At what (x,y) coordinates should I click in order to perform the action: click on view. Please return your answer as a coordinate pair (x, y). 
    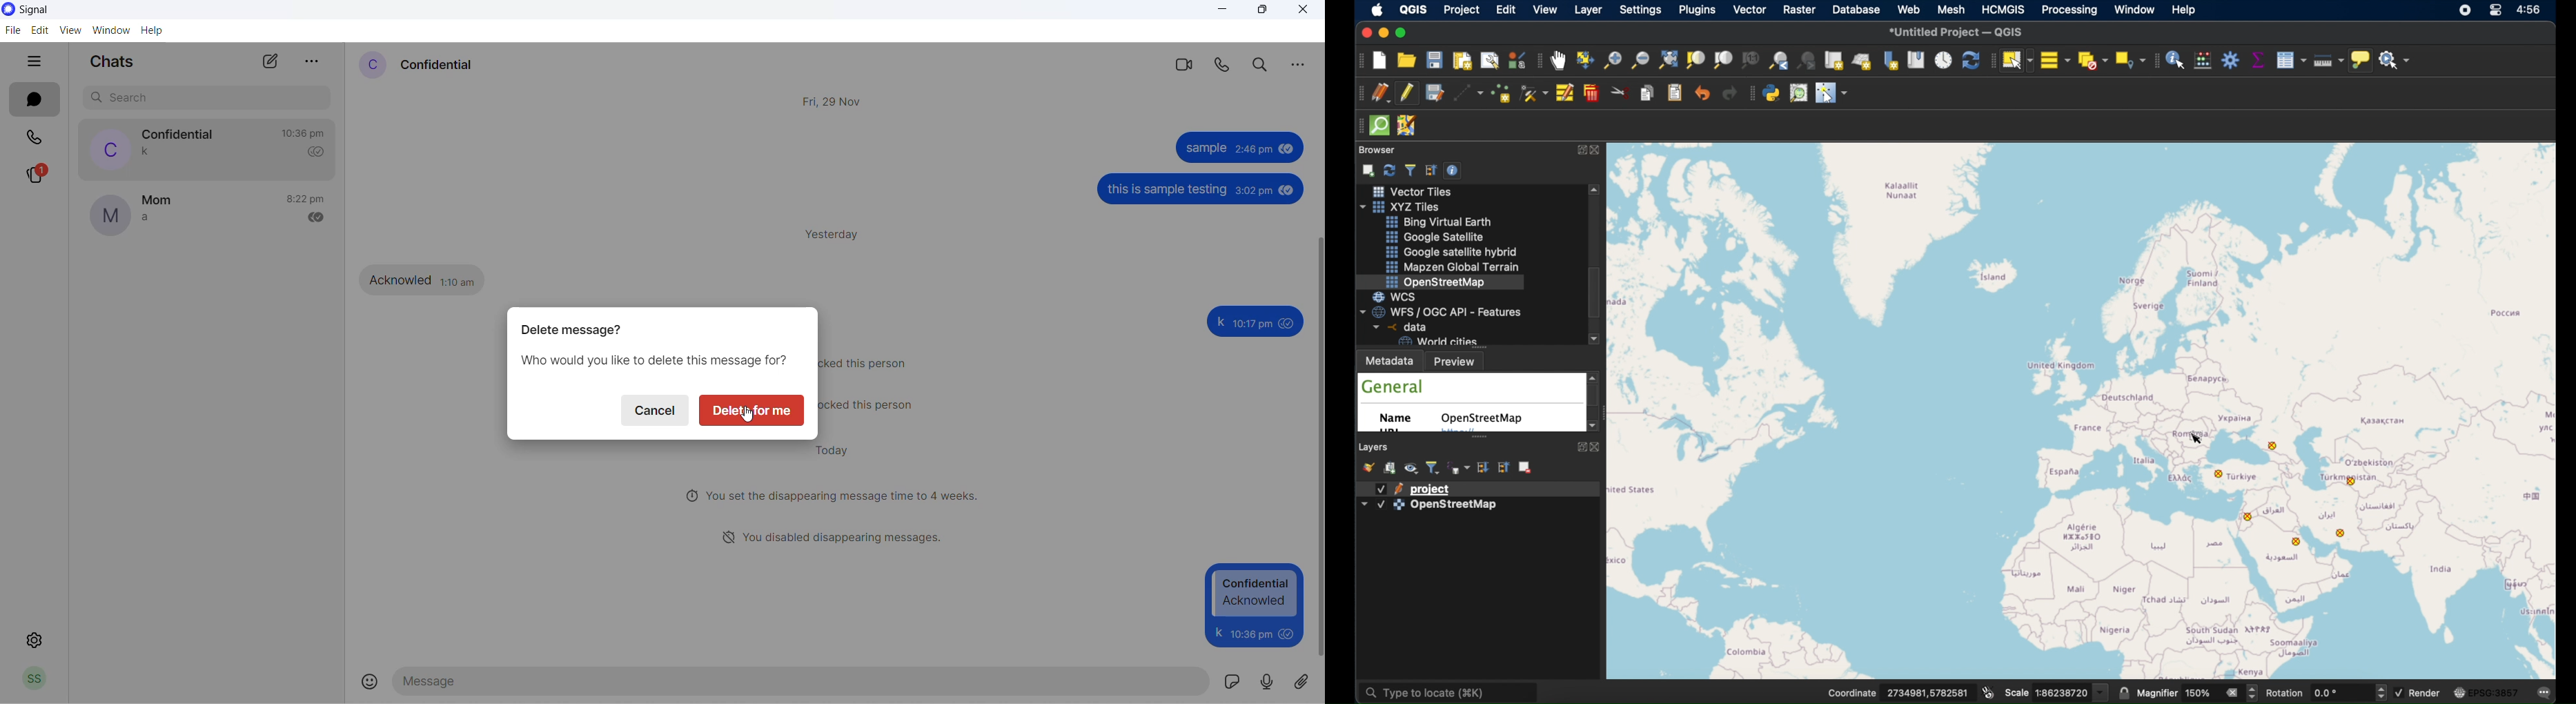
    Looking at the image, I should click on (68, 31).